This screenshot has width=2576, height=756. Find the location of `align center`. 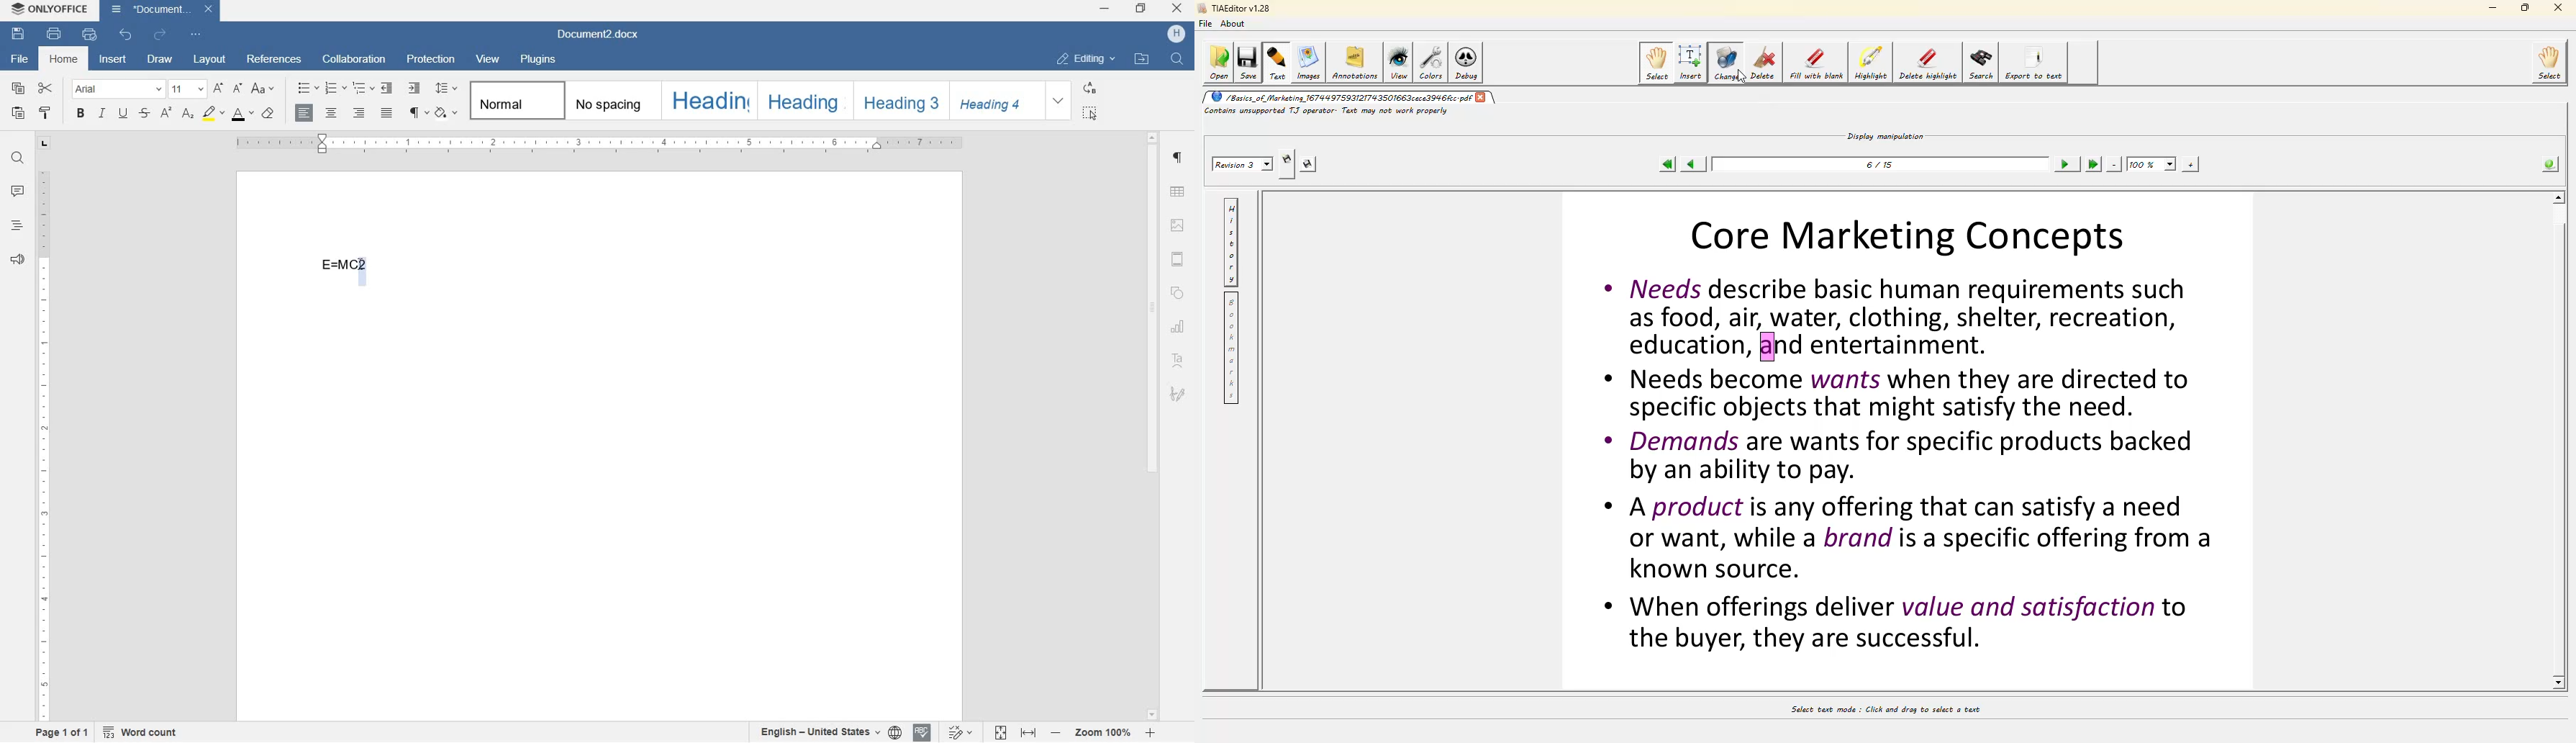

align center is located at coordinates (331, 112).